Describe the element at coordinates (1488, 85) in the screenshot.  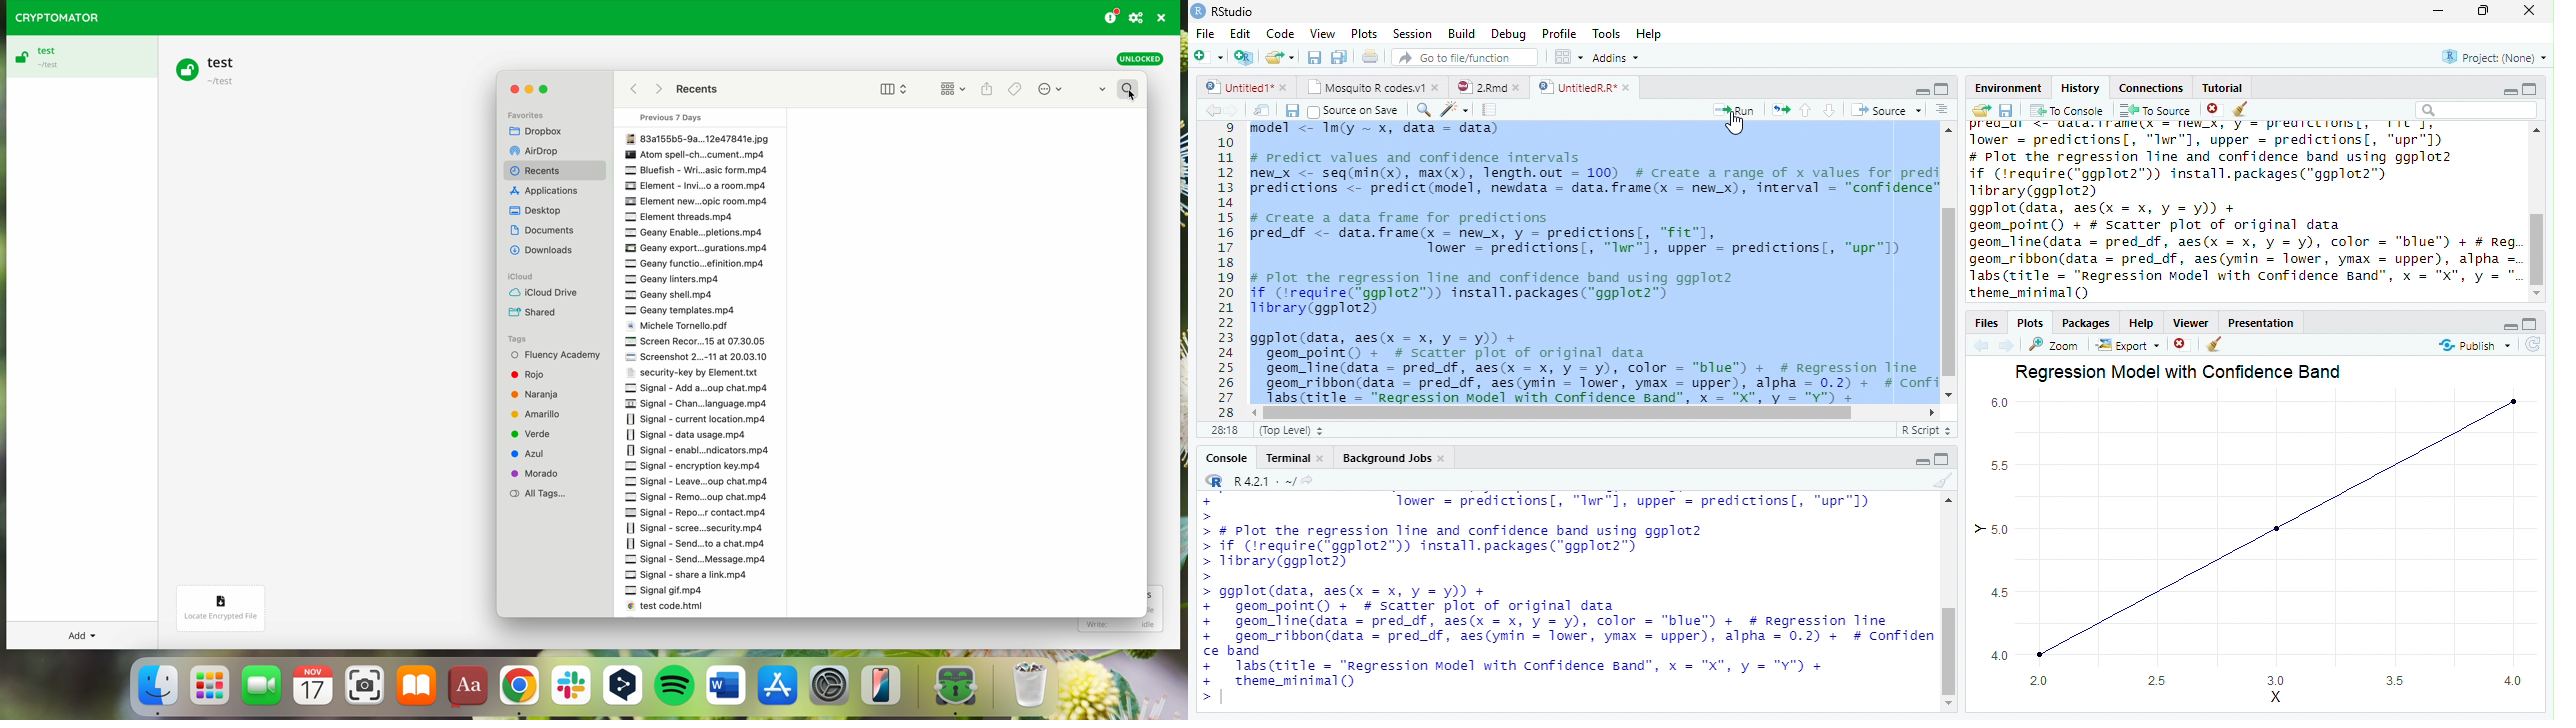
I see `2 Rmd` at that location.